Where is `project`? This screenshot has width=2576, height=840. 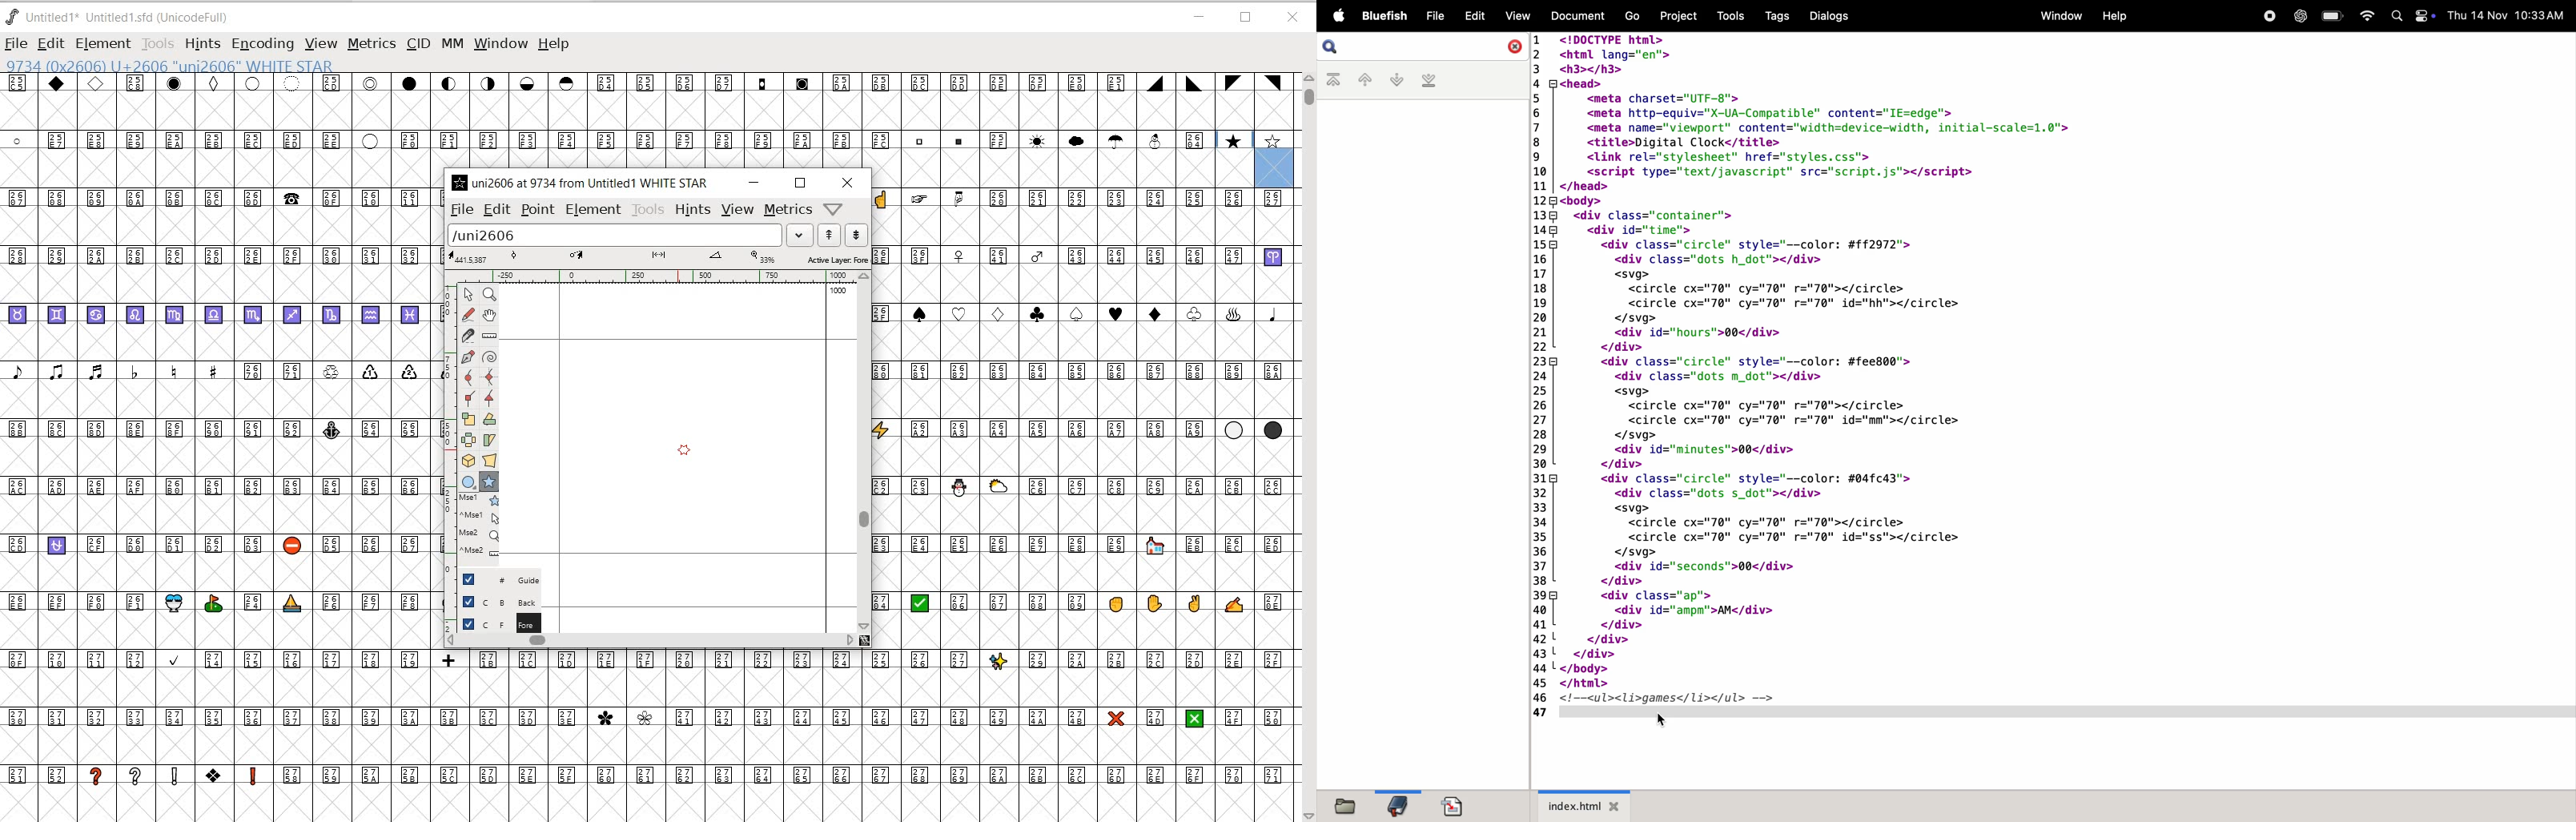
project is located at coordinates (1677, 17).